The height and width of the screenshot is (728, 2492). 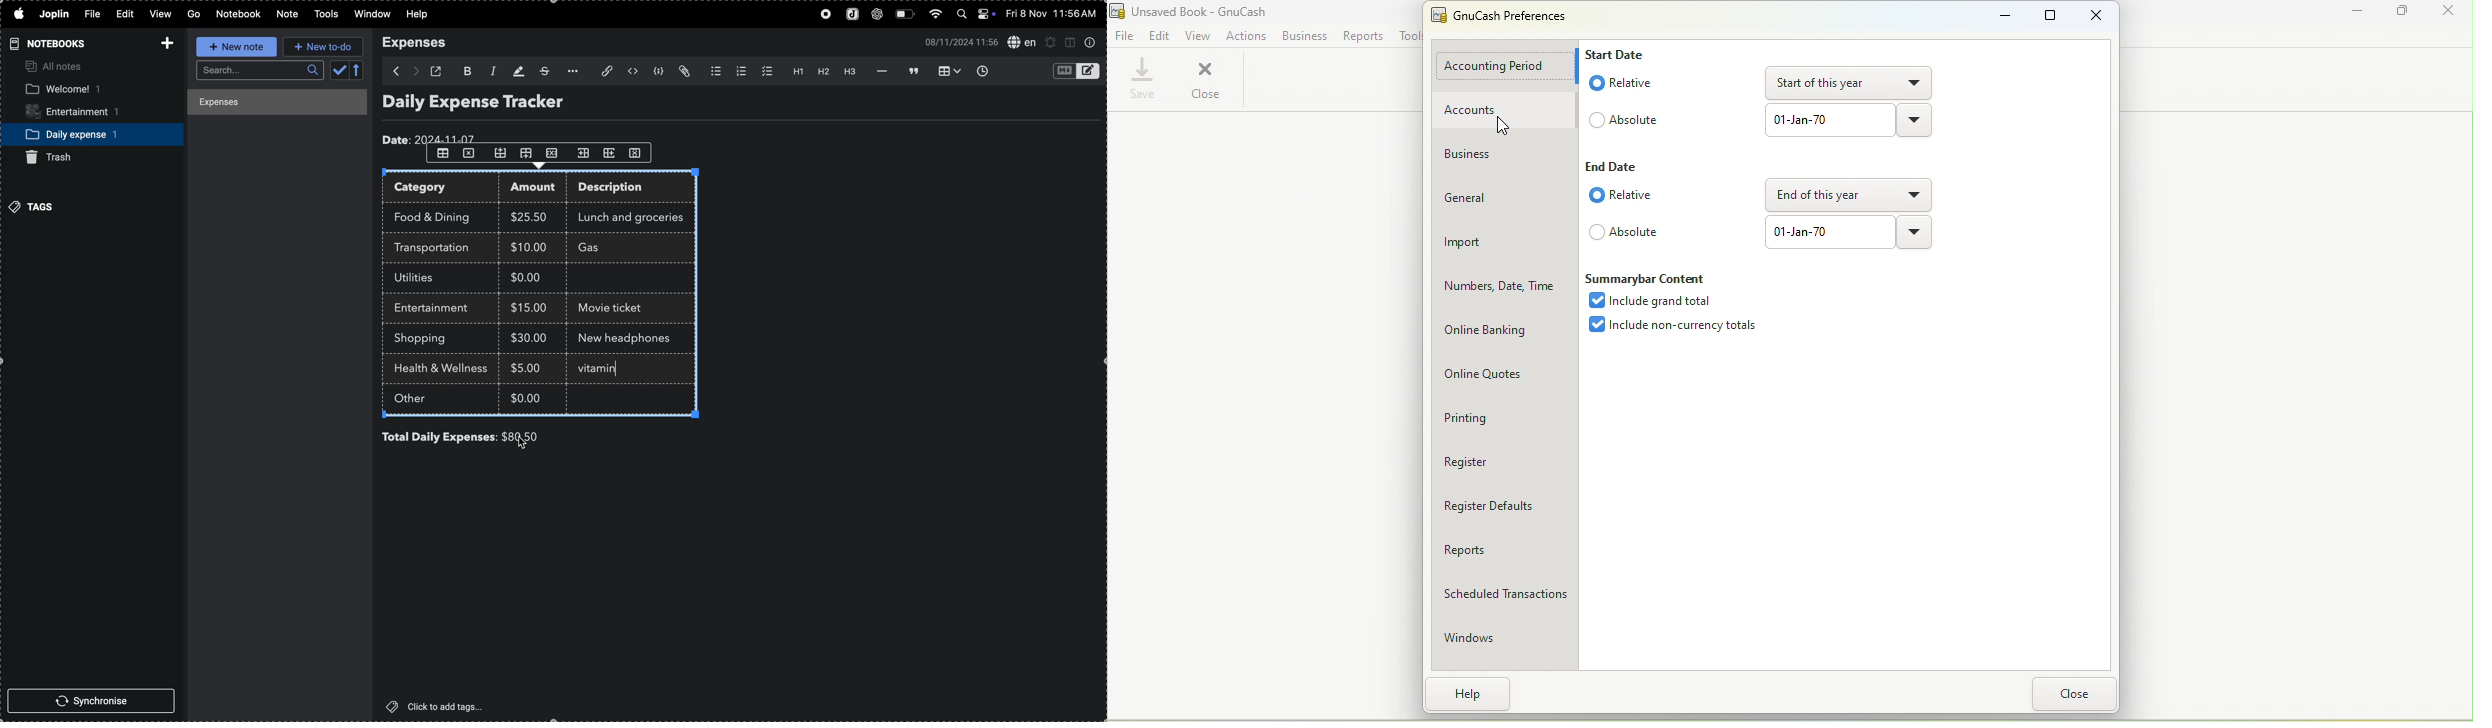 I want to click on click to add tags, so click(x=440, y=706).